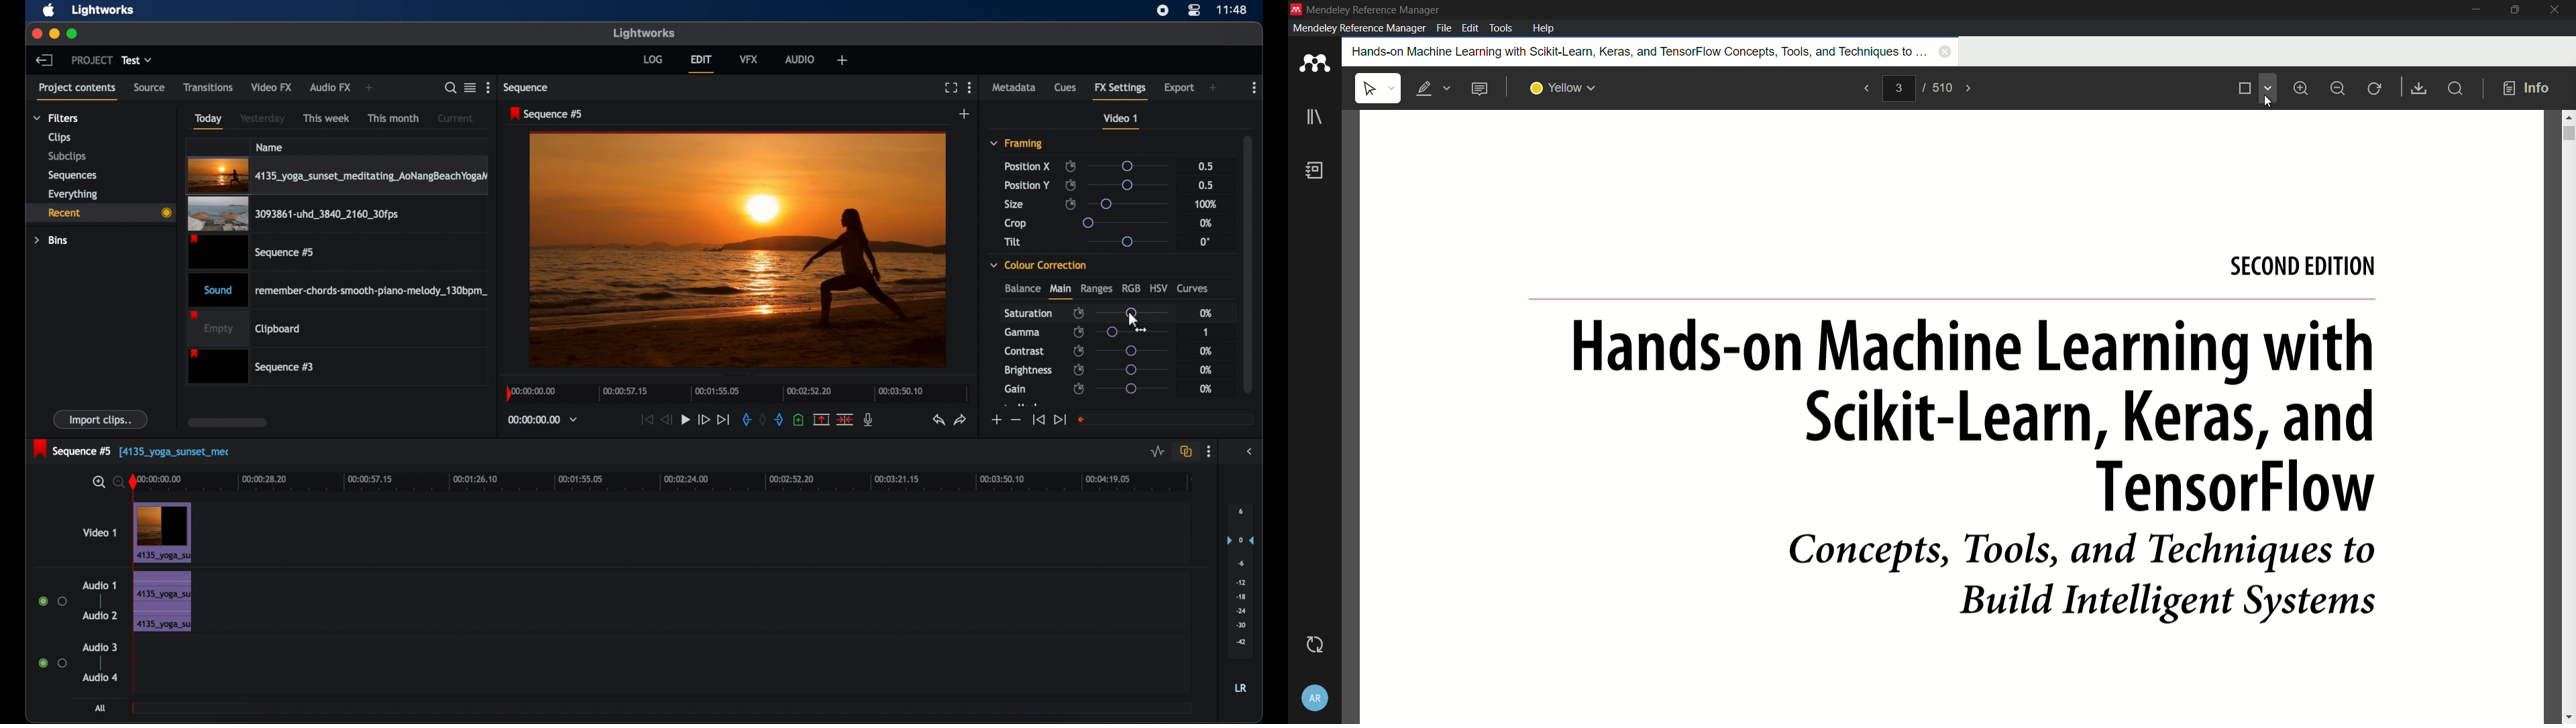  Describe the element at coordinates (1503, 28) in the screenshot. I see `tools menu` at that location.